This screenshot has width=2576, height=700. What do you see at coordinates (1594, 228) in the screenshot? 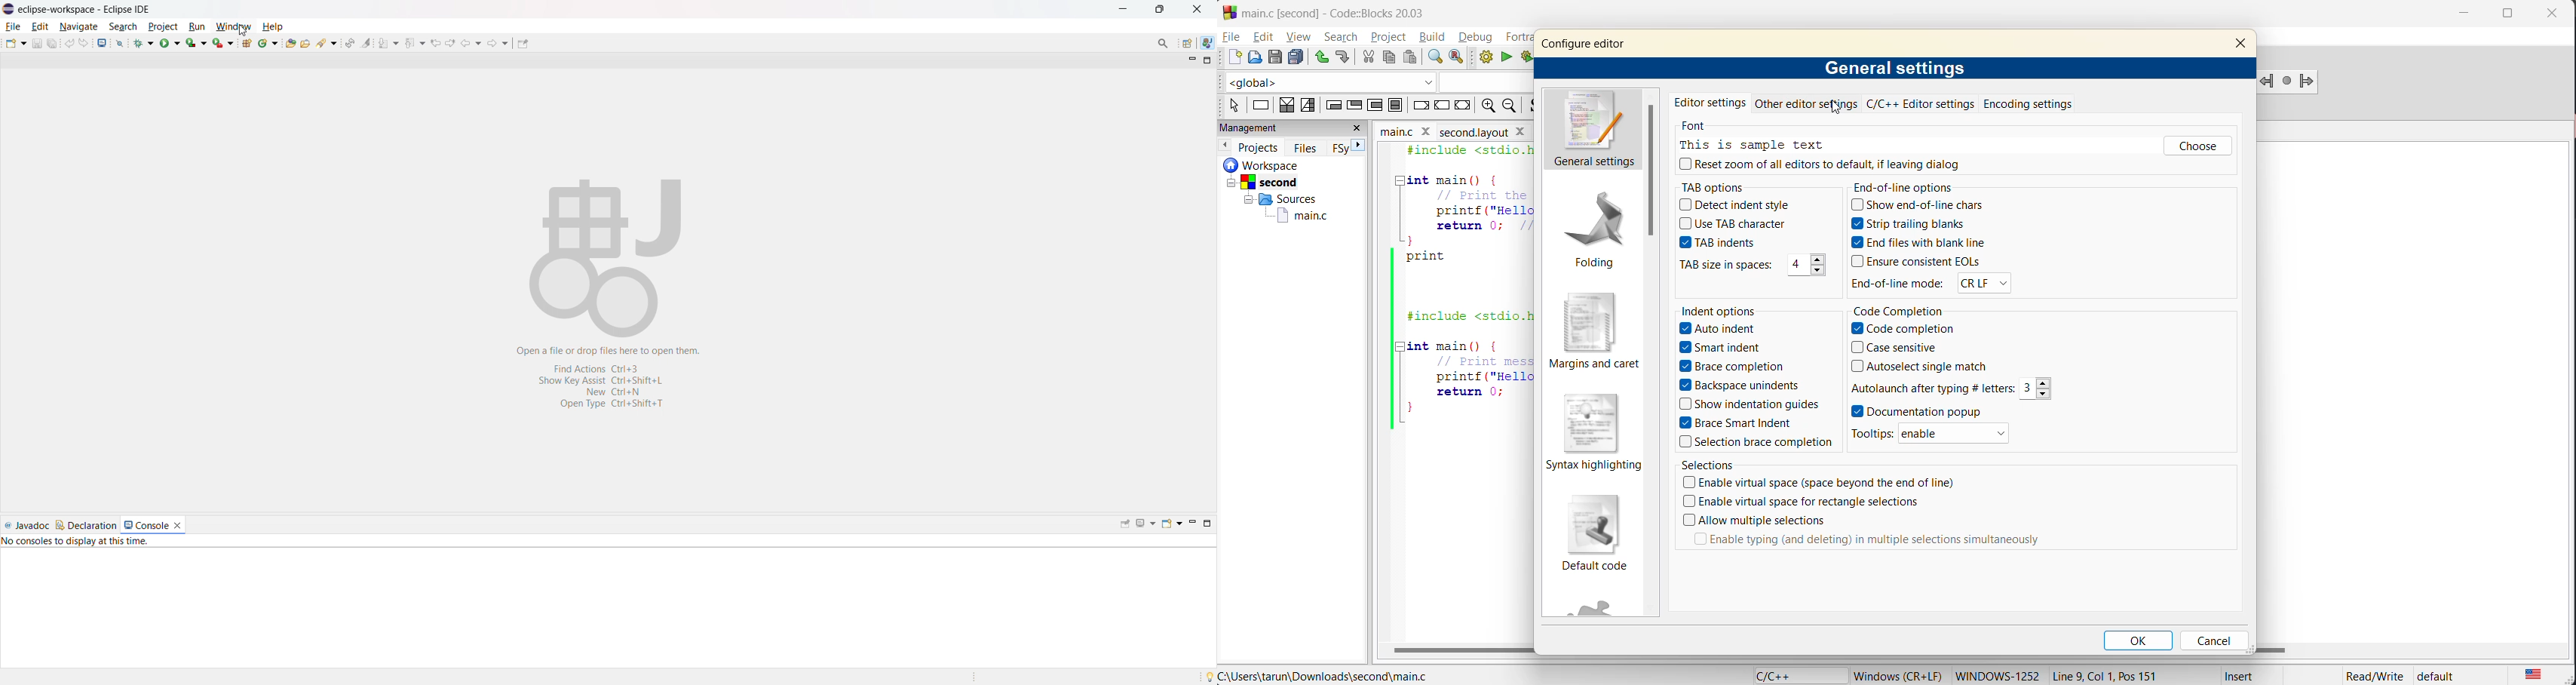
I see `folding` at bounding box center [1594, 228].